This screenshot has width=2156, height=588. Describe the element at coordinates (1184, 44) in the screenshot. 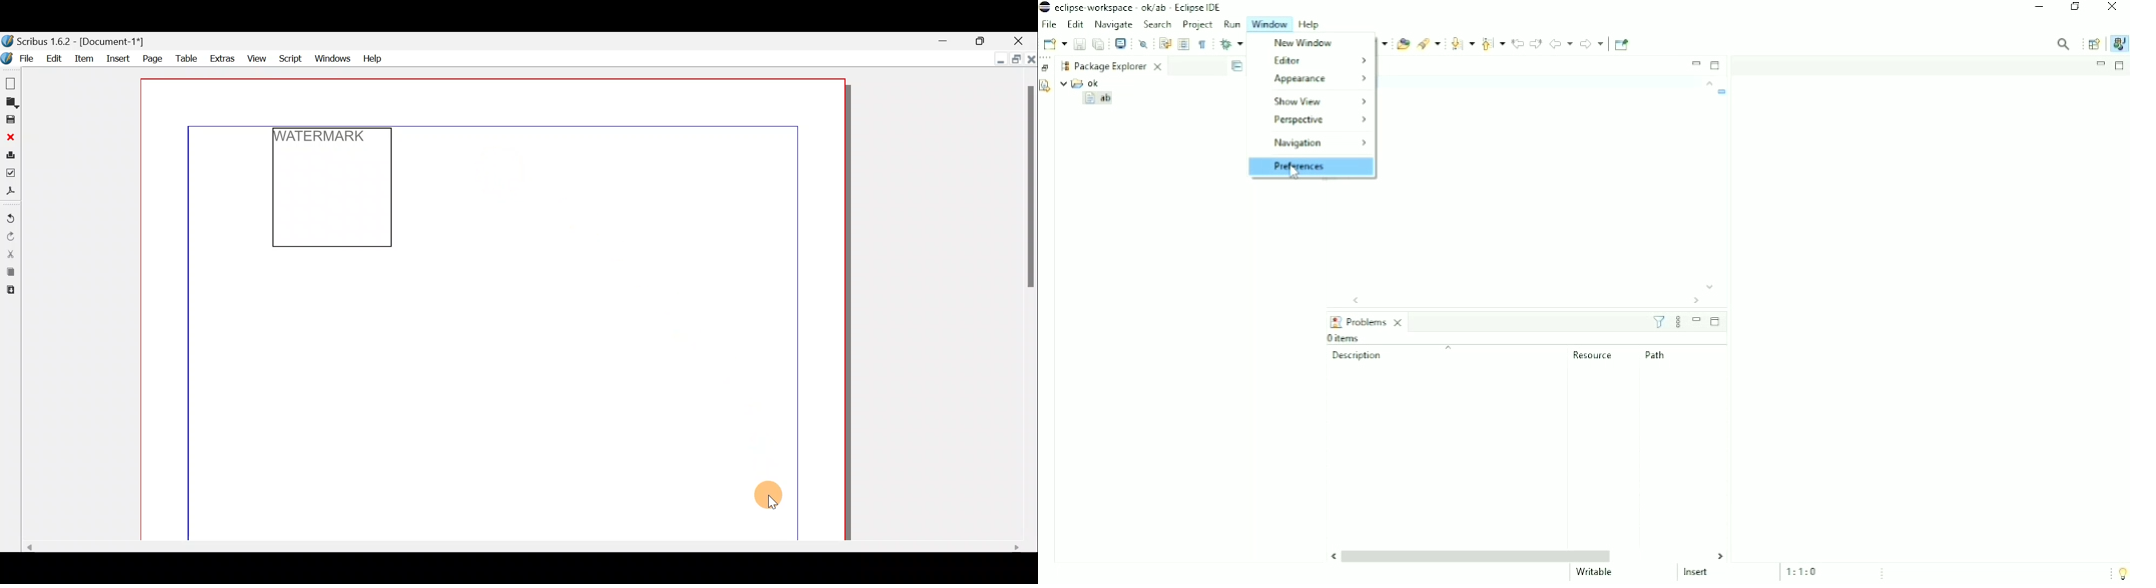

I see `Toggle Block Selection` at that location.